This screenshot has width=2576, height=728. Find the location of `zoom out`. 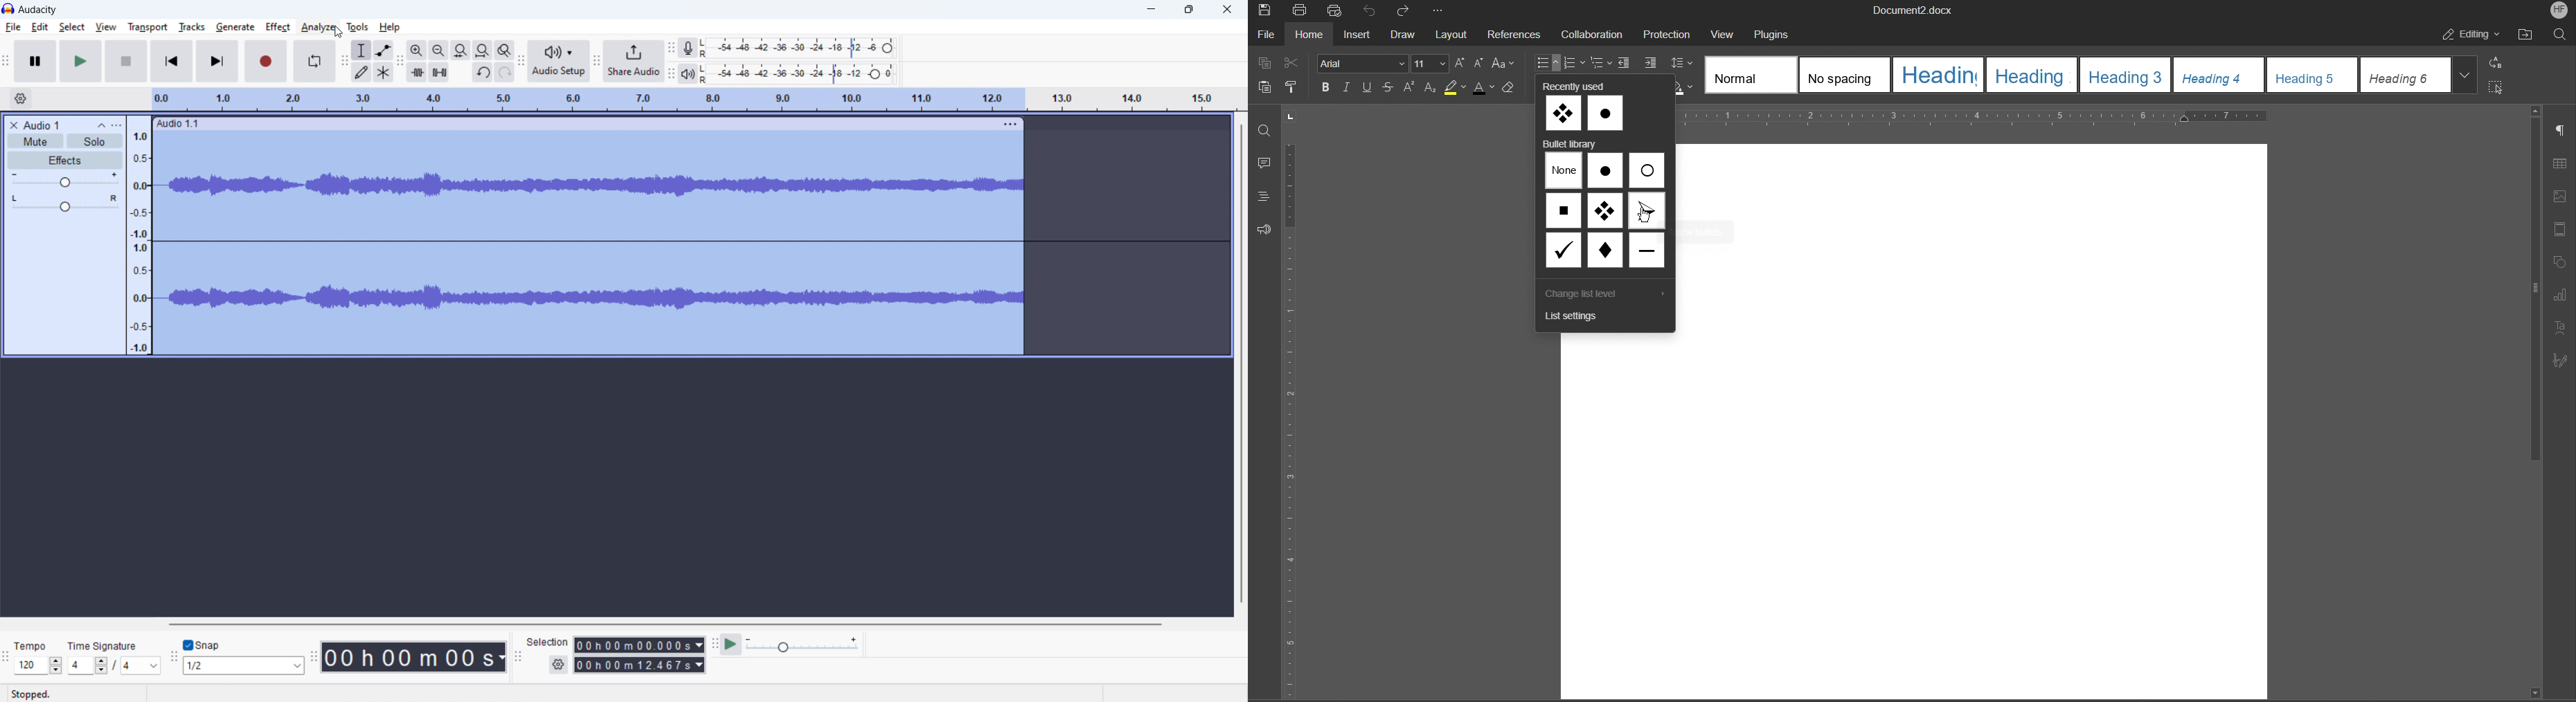

zoom out is located at coordinates (439, 50).